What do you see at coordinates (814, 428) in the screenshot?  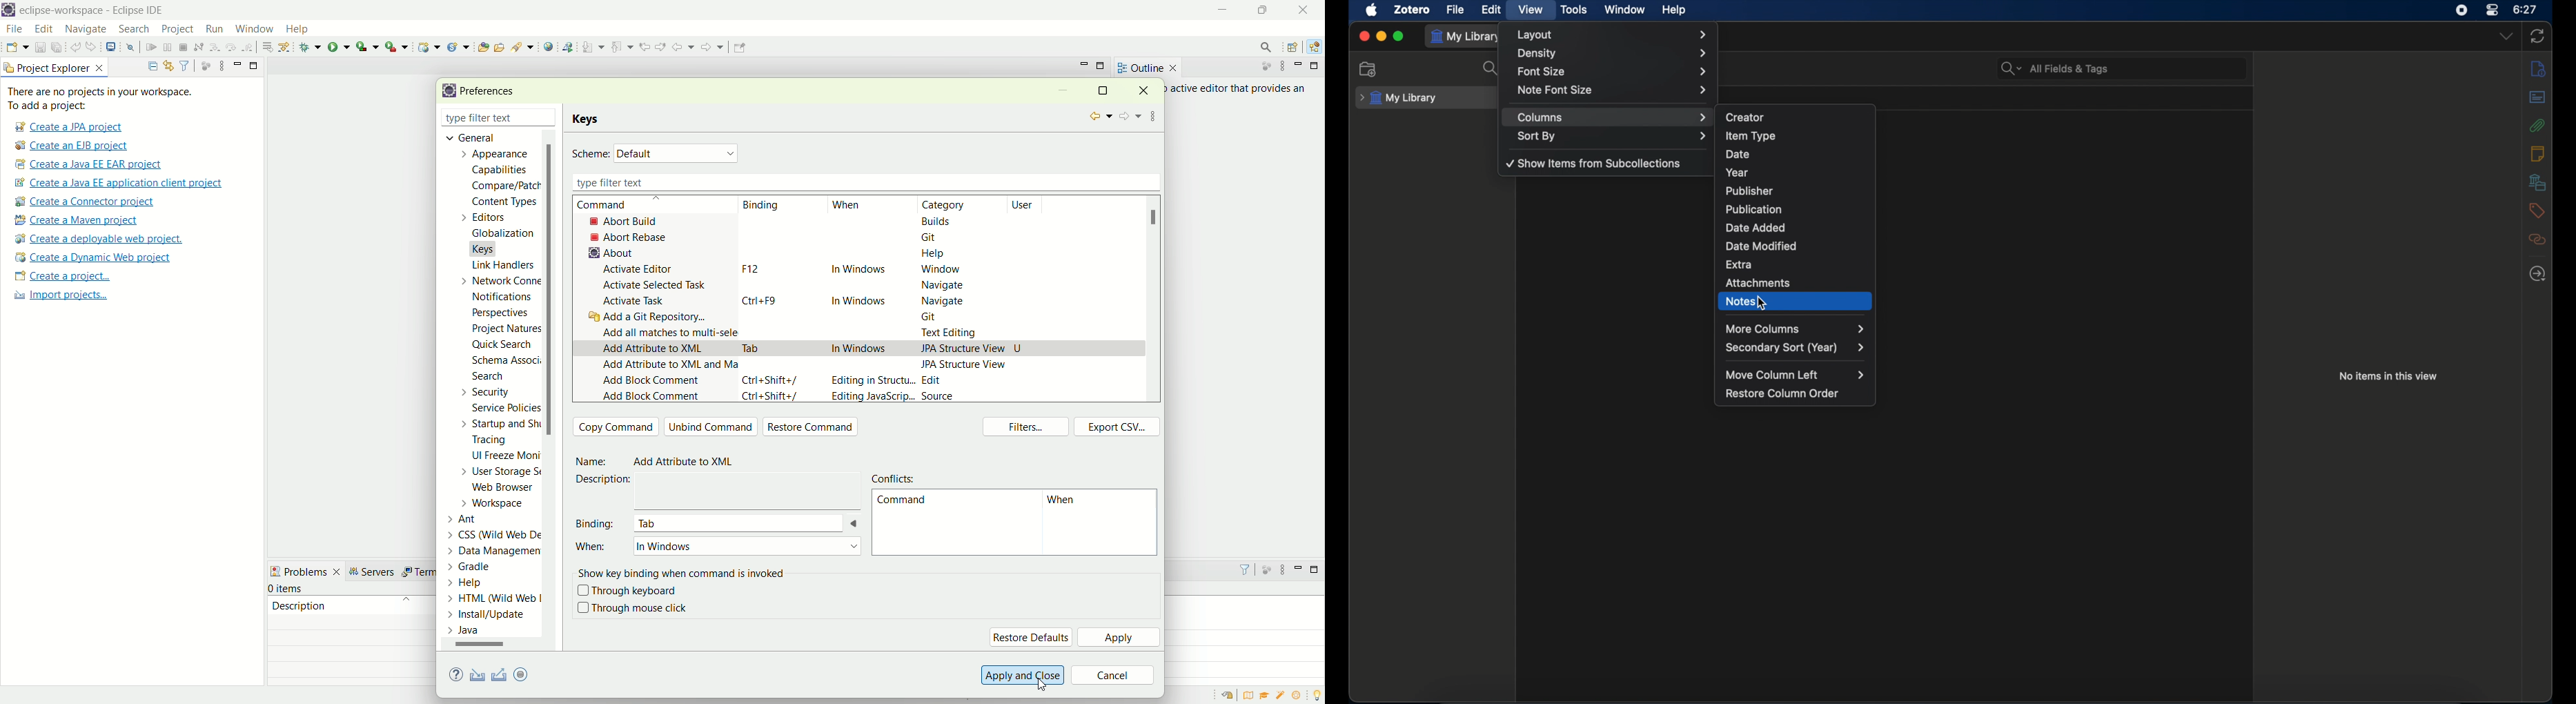 I see `restore command` at bounding box center [814, 428].